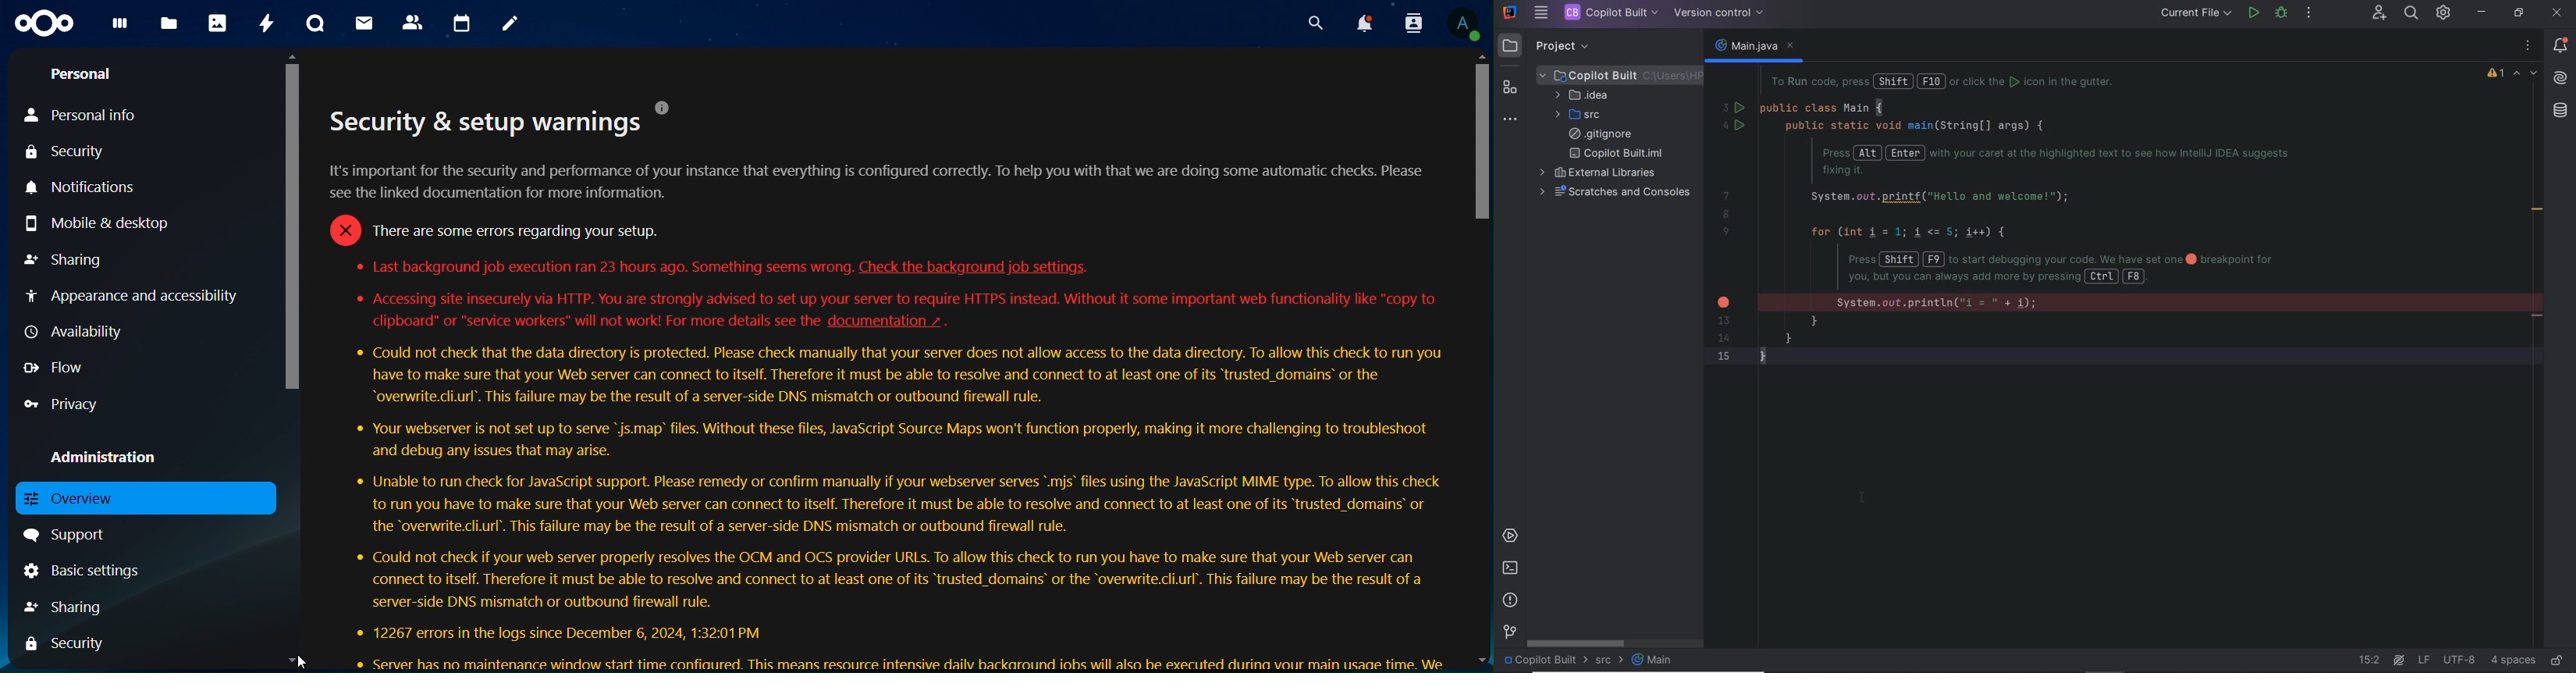 The height and width of the screenshot is (700, 2576). Describe the element at coordinates (1478, 358) in the screenshot. I see `Scrollbar` at that location.